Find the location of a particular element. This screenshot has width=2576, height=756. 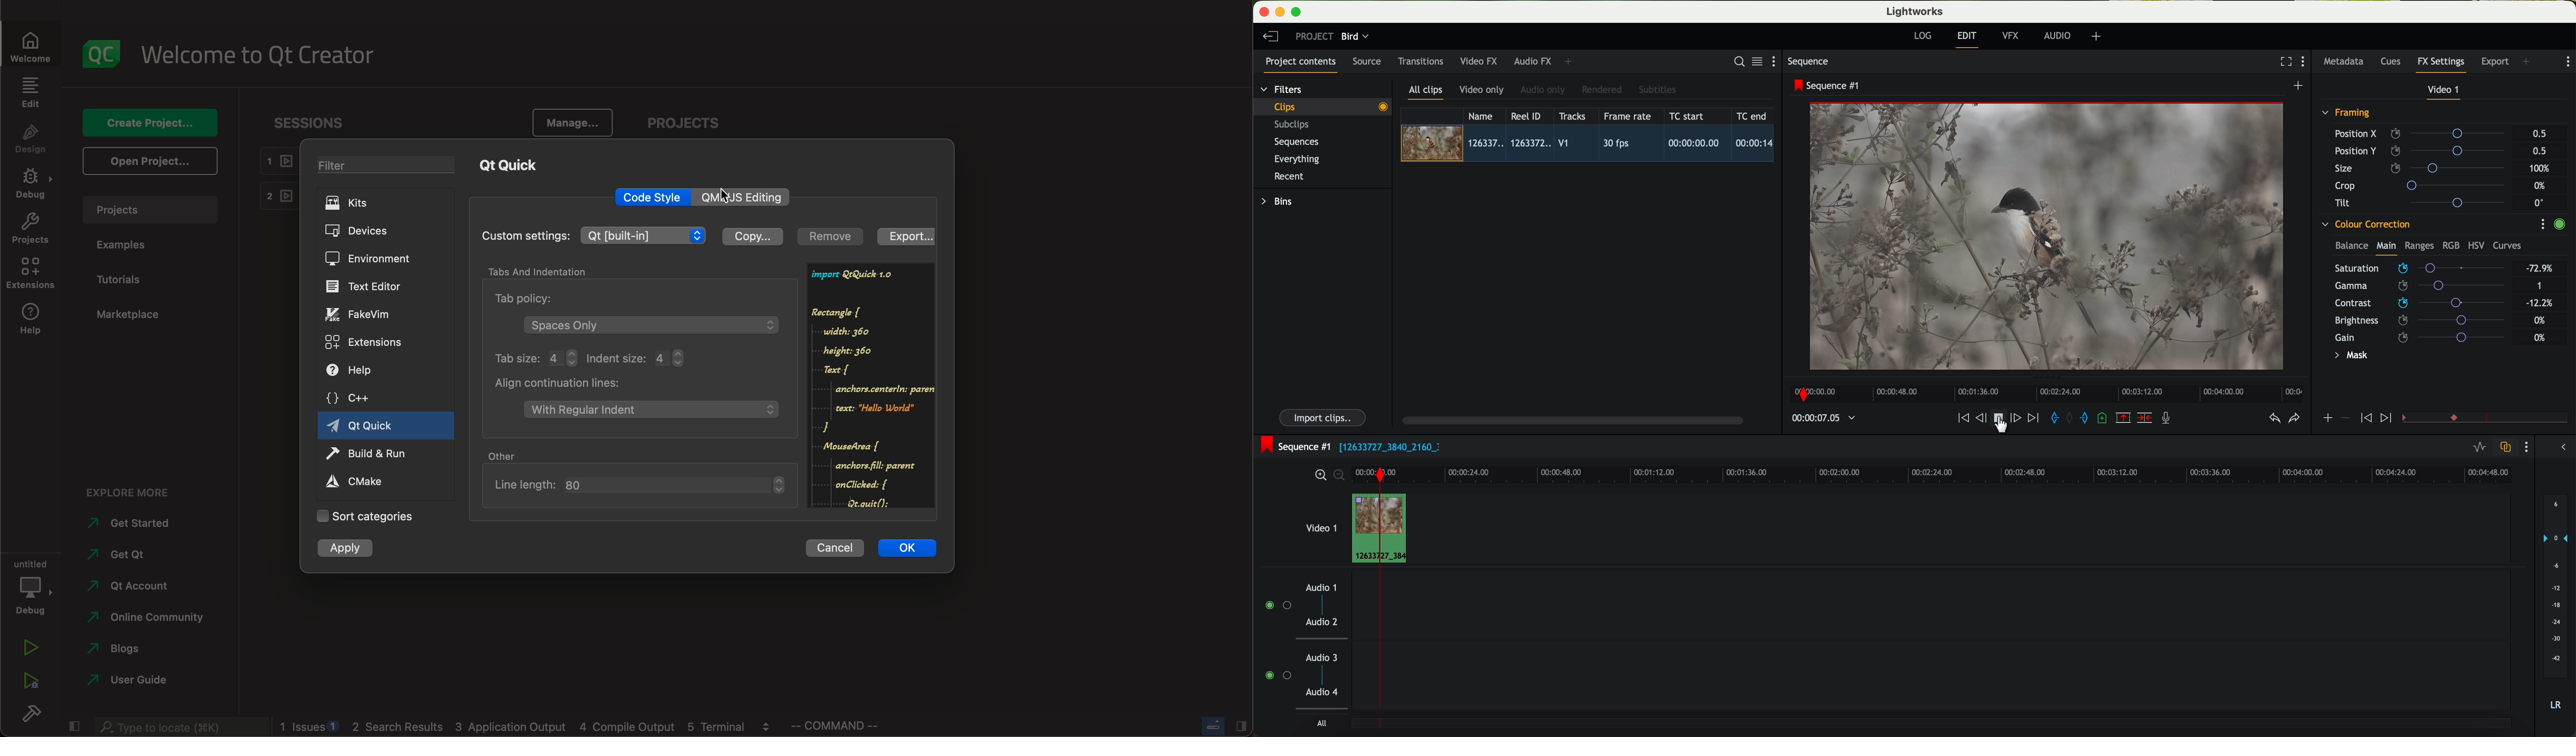

welcome is located at coordinates (261, 55).